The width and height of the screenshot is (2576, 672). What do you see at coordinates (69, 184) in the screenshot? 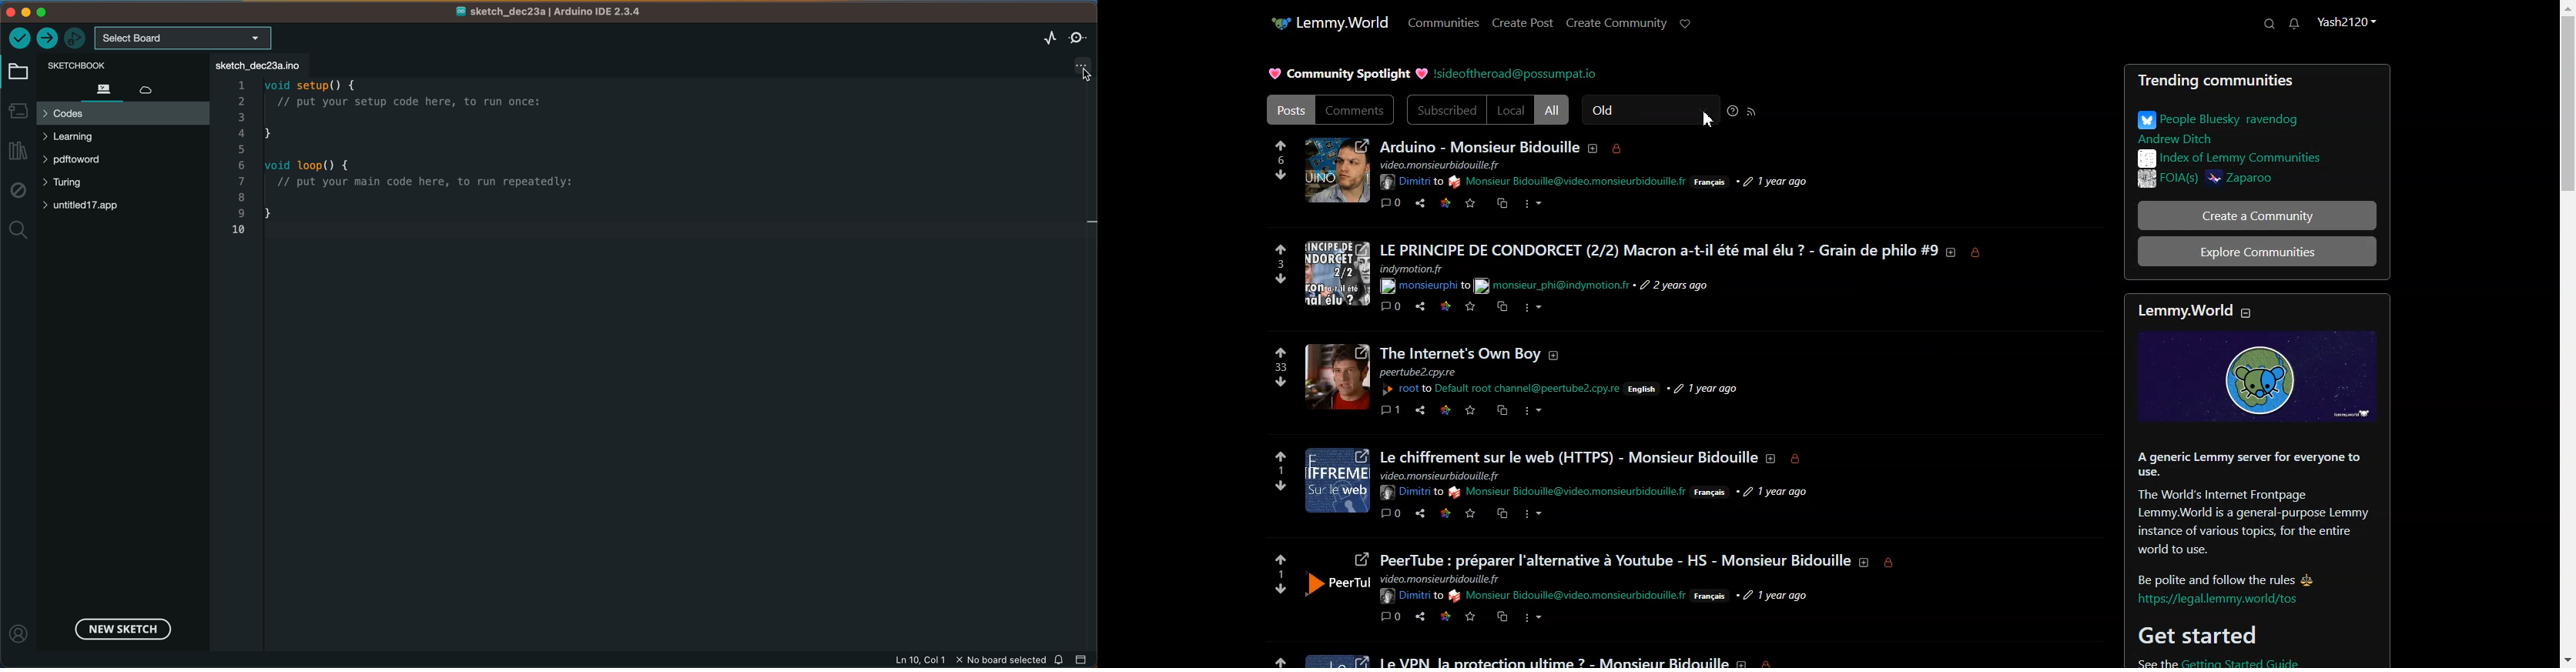
I see `turing` at bounding box center [69, 184].